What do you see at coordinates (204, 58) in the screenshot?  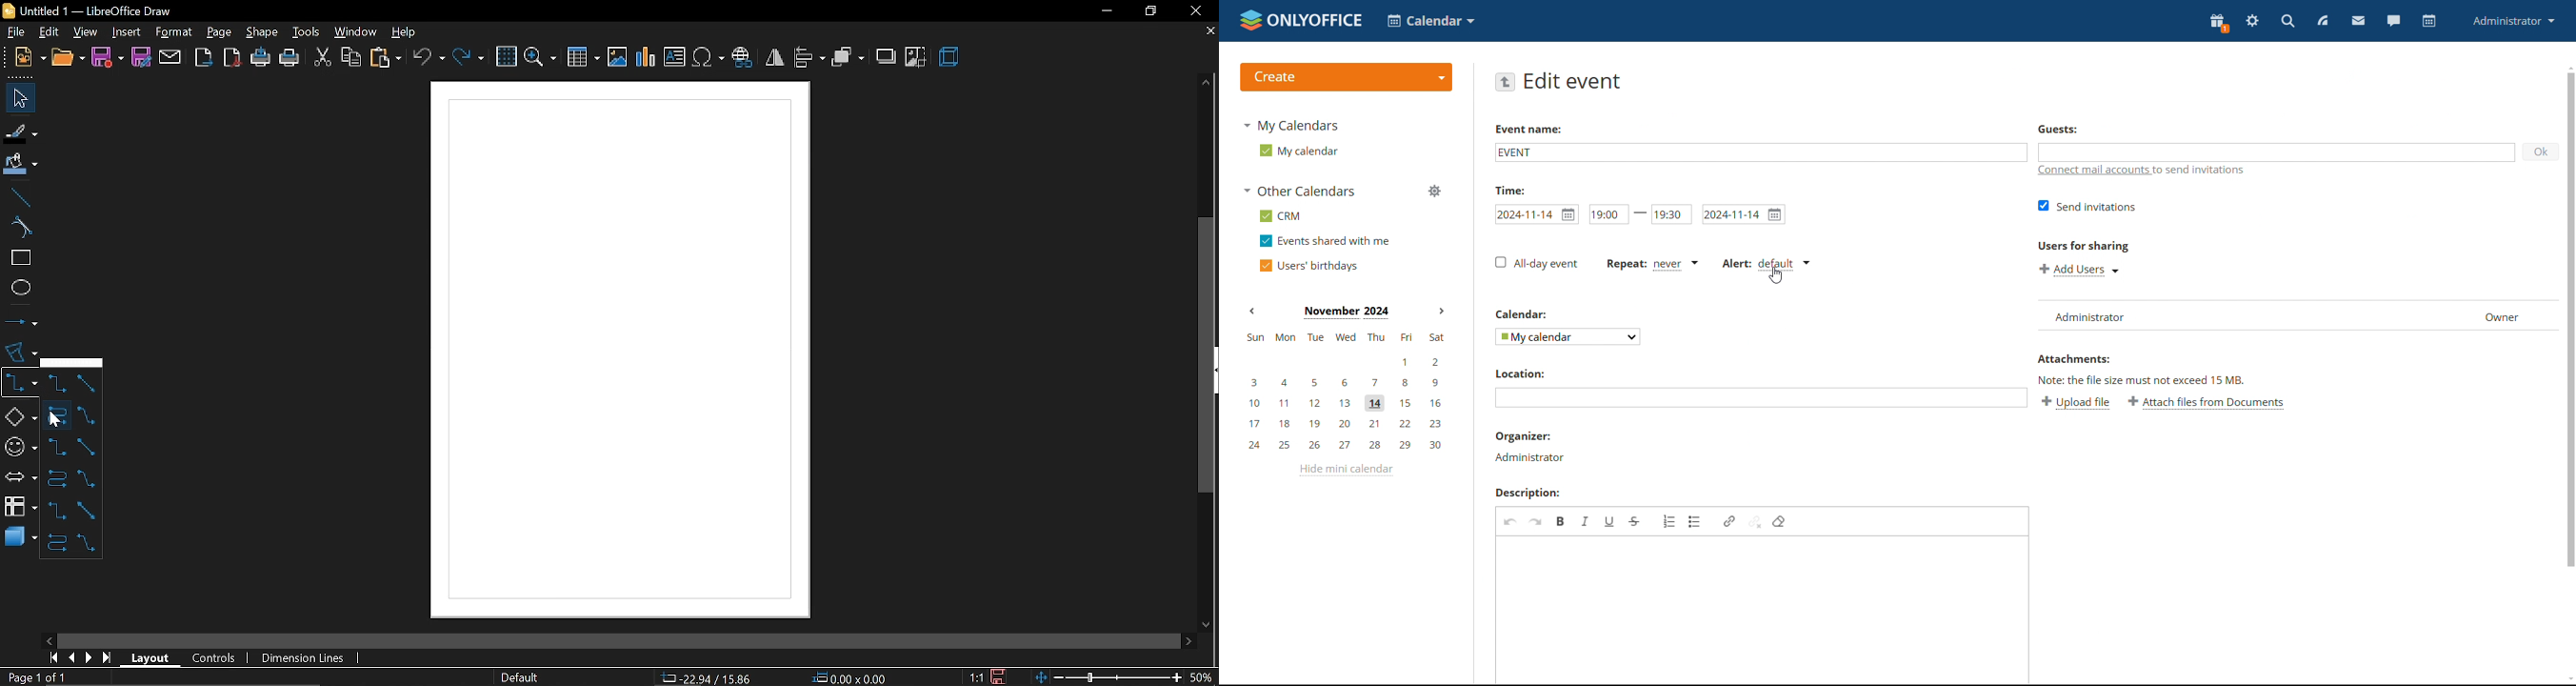 I see `export` at bounding box center [204, 58].